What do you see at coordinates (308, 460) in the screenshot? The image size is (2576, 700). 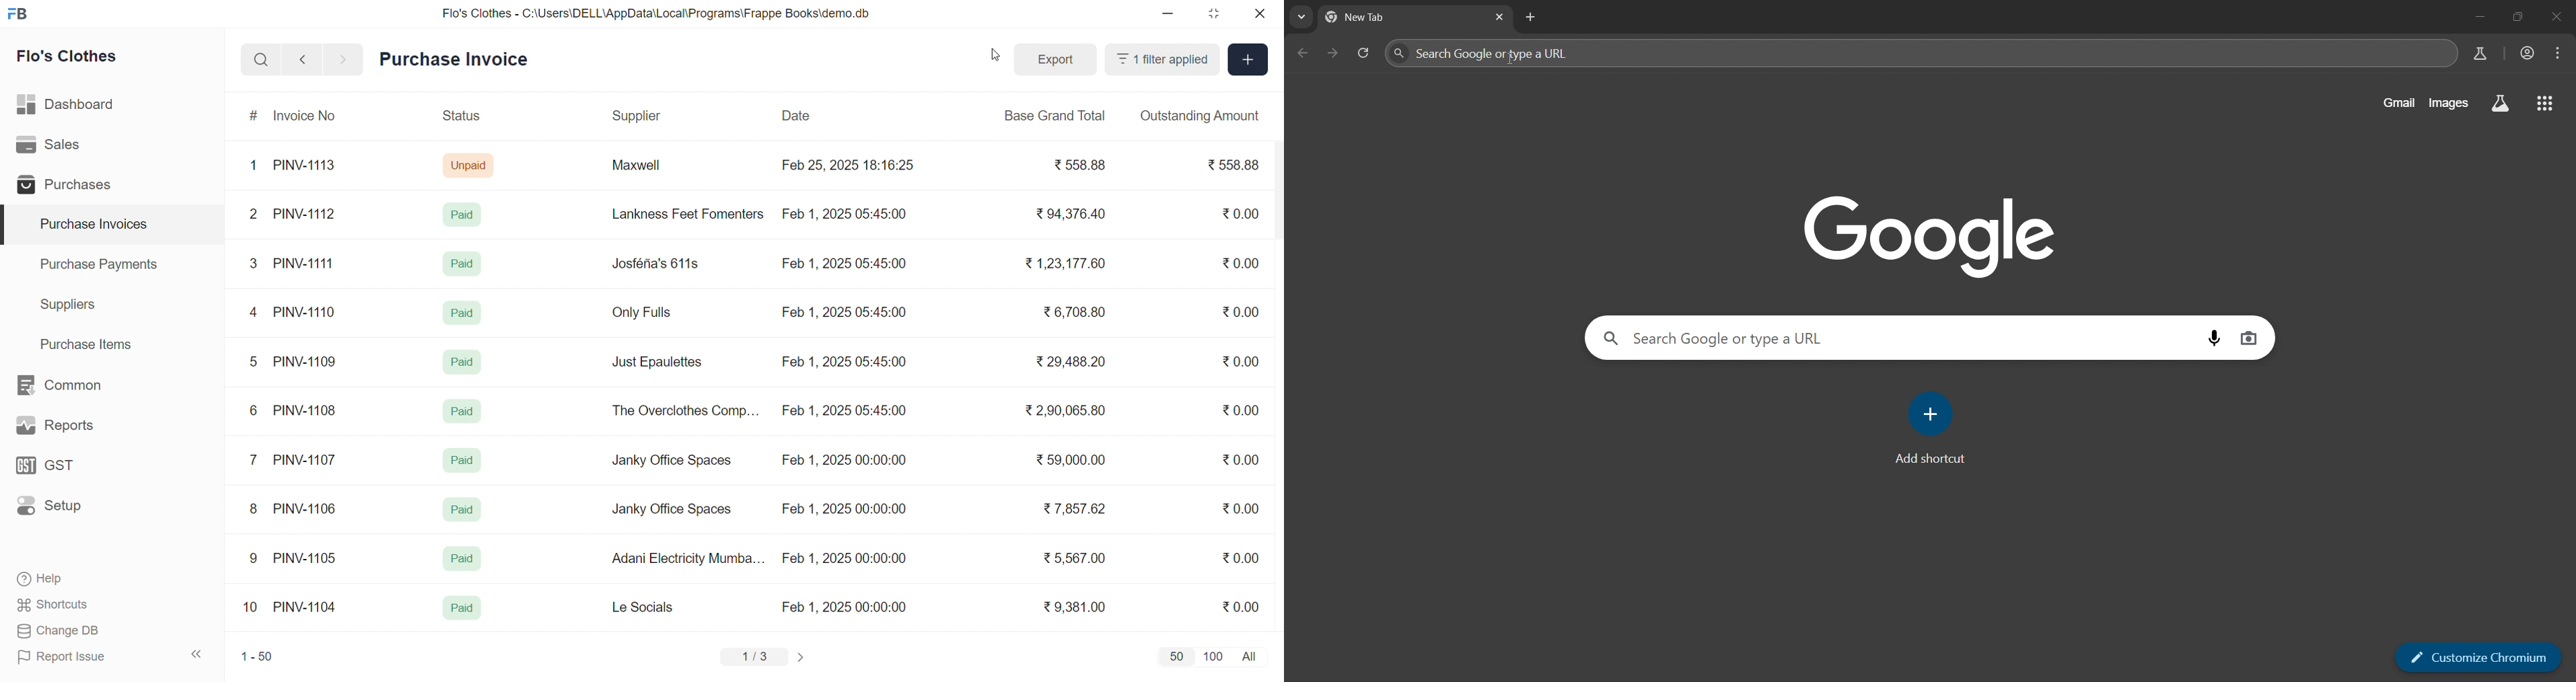 I see `PINV-1107` at bounding box center [308, 460].